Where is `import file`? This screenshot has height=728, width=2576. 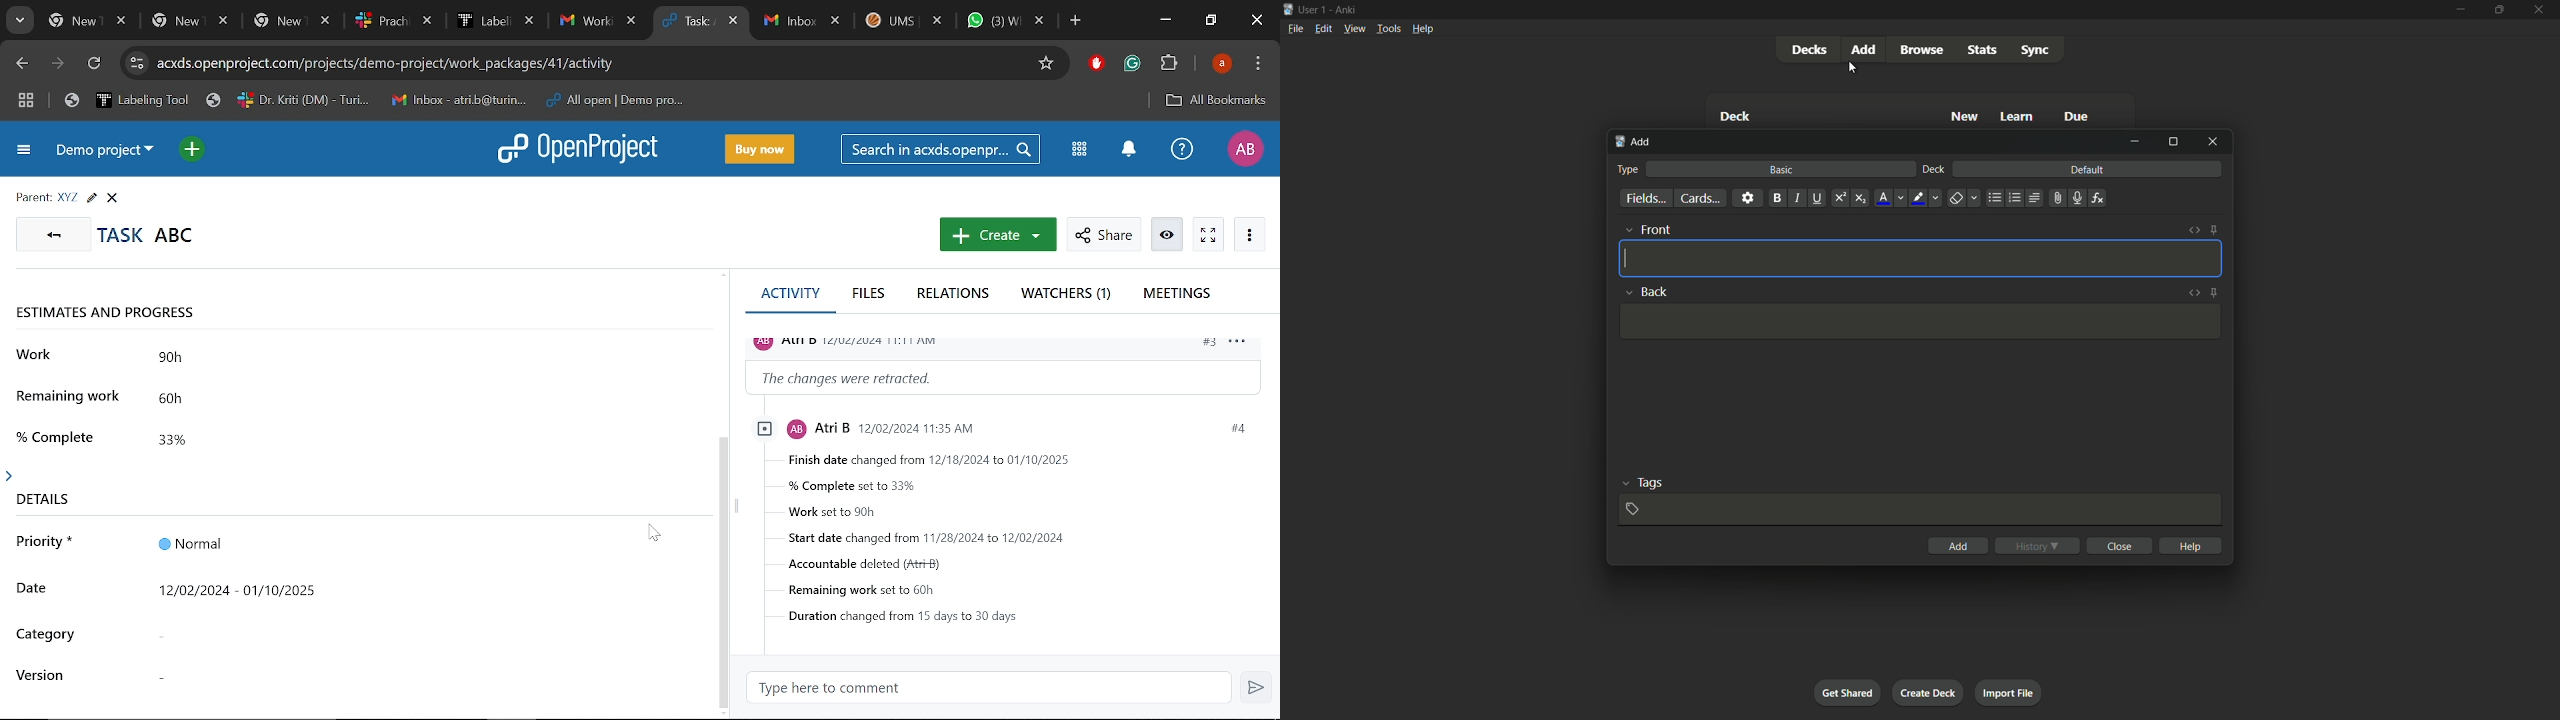 import file is located at coordinates (2007, 691).